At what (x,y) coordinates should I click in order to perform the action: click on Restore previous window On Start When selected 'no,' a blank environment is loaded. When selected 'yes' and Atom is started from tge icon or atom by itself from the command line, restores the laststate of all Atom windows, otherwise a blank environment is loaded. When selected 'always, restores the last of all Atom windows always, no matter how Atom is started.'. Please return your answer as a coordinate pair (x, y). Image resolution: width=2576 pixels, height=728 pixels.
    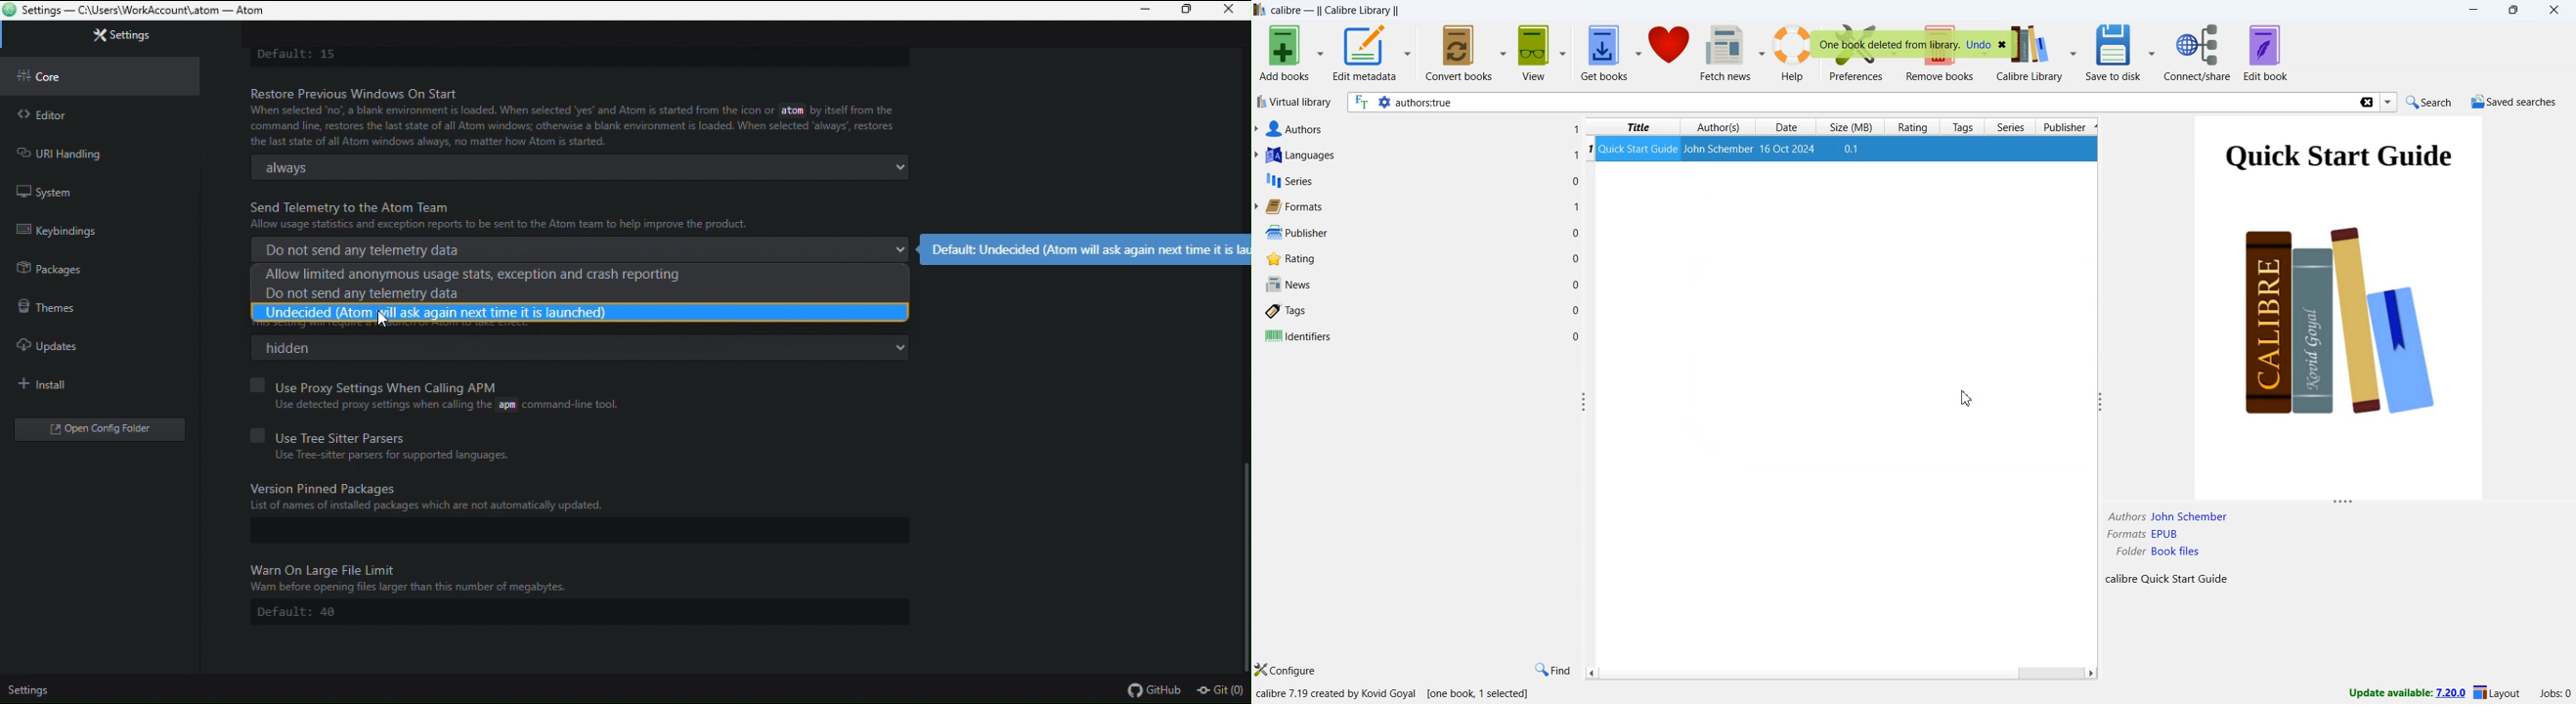
    Looking at the image, I should click on (580, 116).